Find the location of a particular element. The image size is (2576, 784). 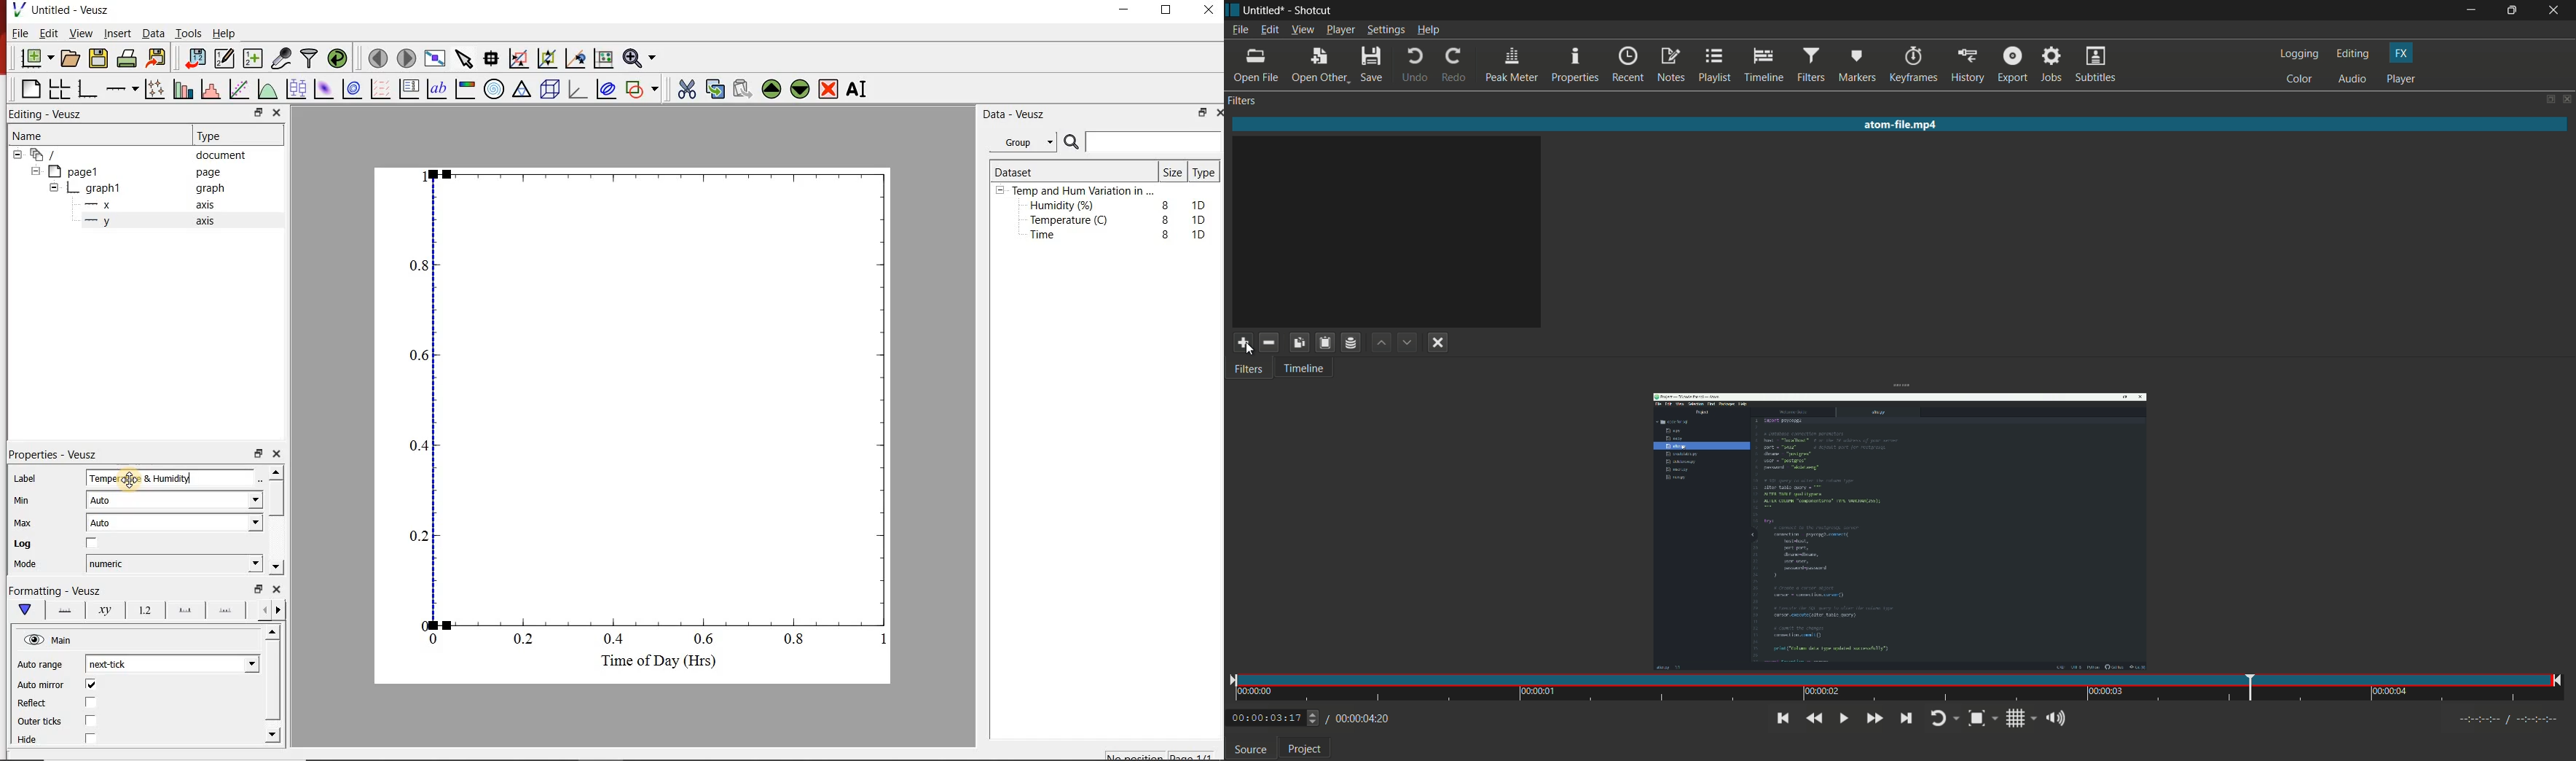

move filter up is located at coordinates (1382, 344).